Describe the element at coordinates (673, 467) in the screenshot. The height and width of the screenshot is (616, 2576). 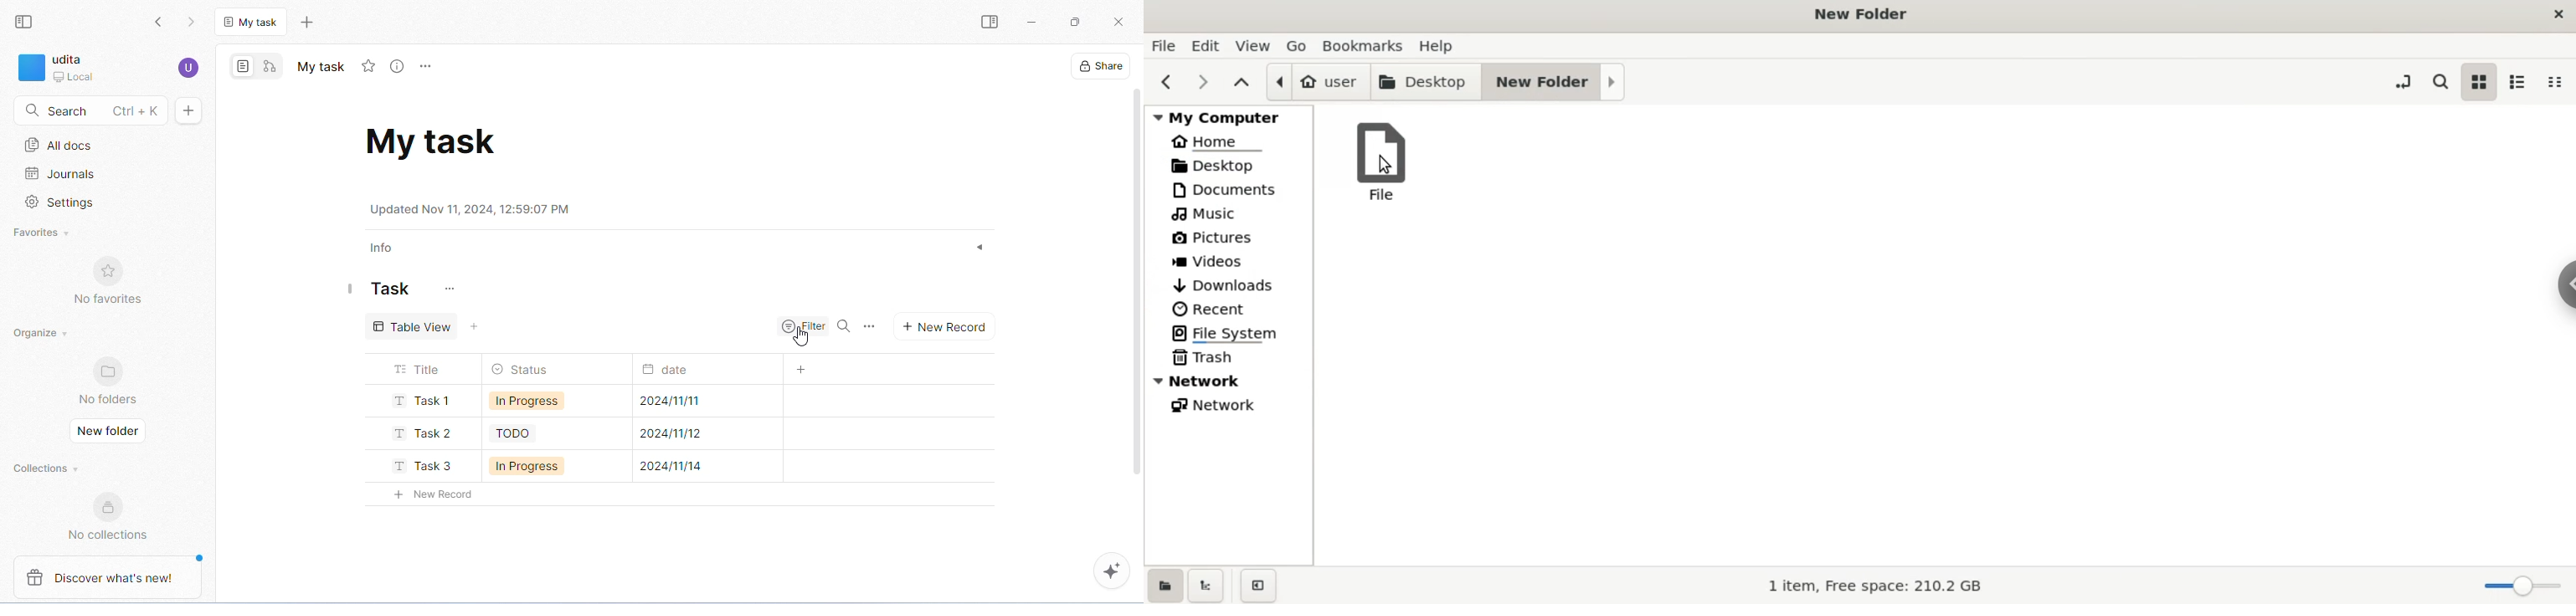
I see `submission date for task3` at that location.